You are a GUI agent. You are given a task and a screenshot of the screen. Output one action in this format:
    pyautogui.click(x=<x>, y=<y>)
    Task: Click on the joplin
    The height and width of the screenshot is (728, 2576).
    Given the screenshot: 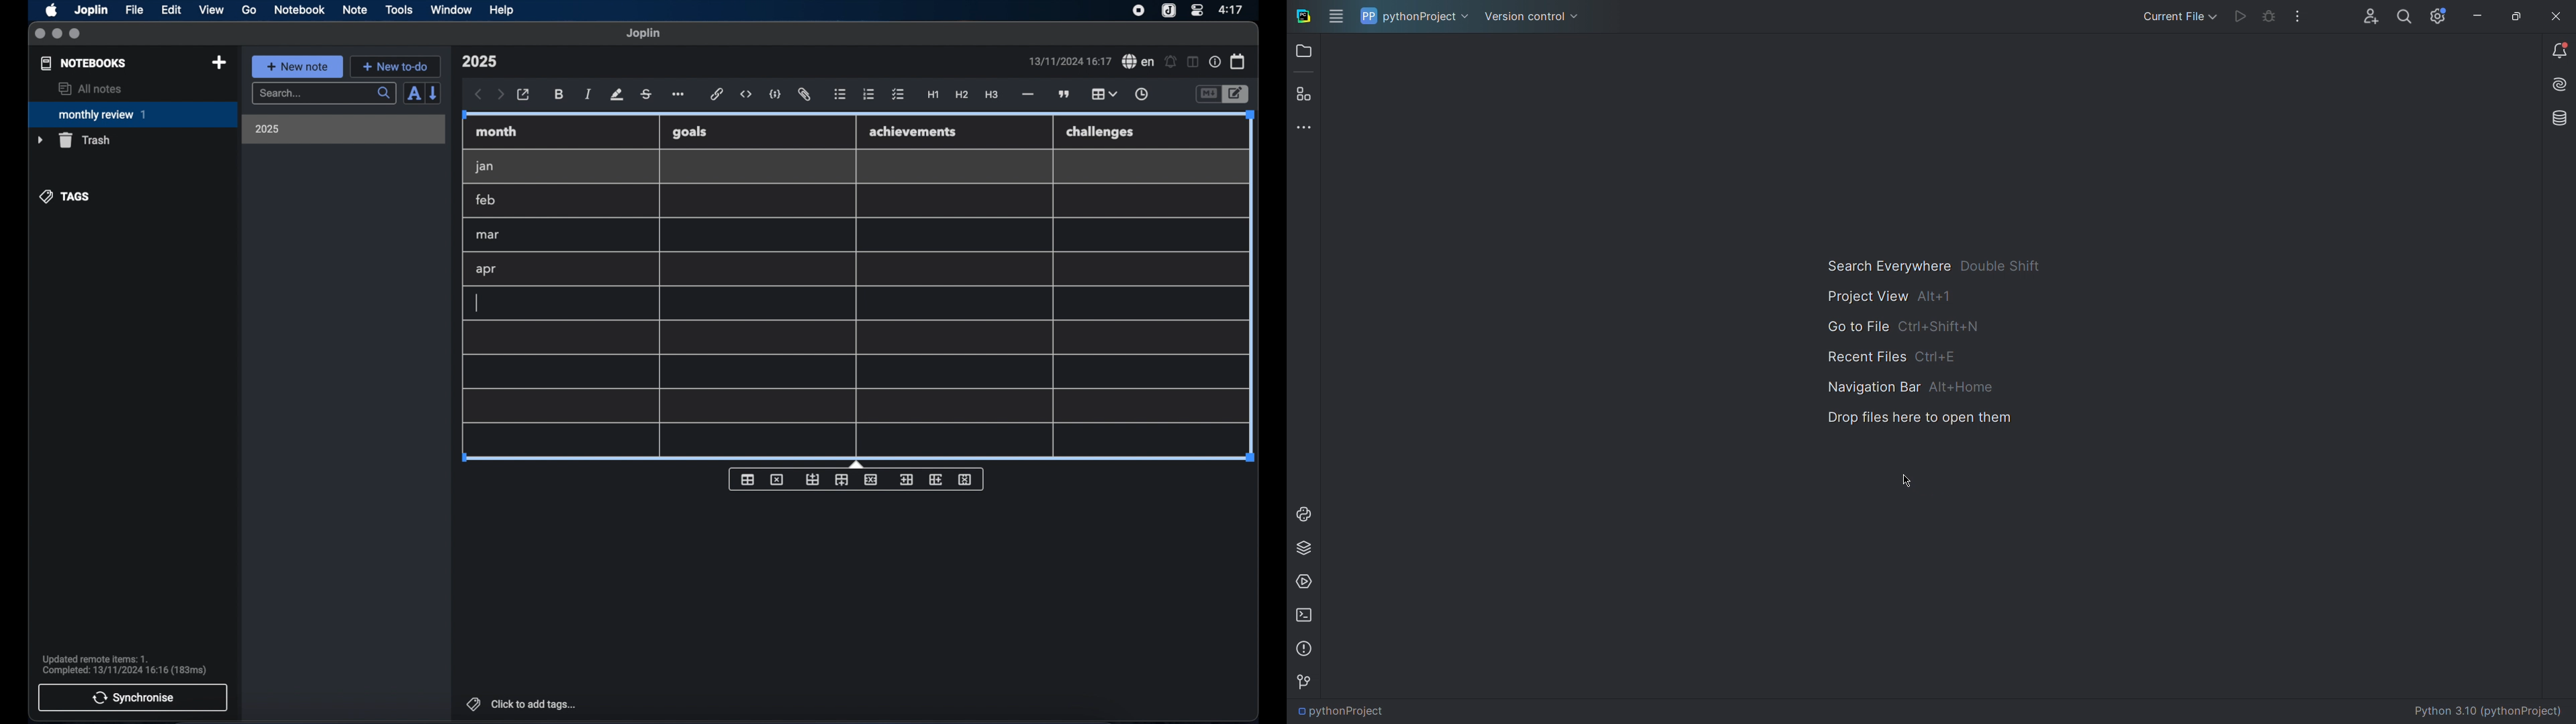 What is the action you would take?
    pyautogui.click(x=643, y=33)
    